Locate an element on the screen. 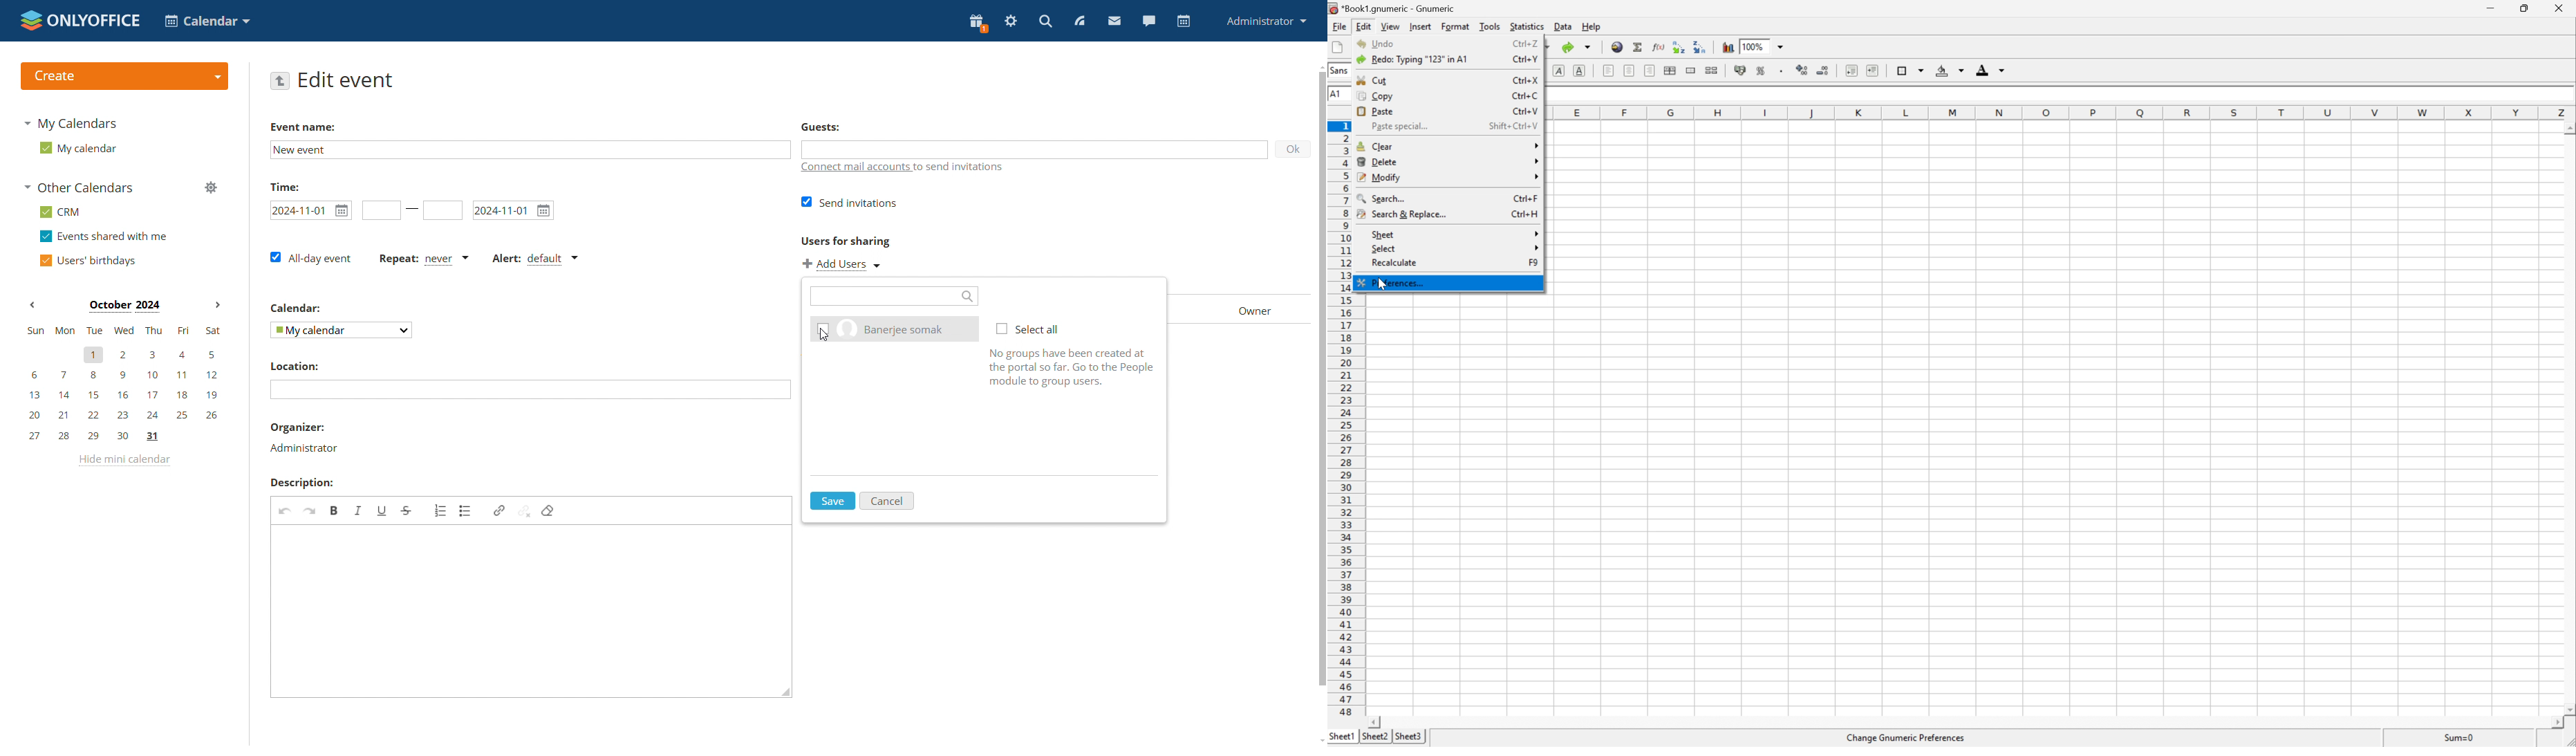 Image resolution: width=2576 pixels, height=756 pixels. insert chart is located at coordinates (1728, 46).